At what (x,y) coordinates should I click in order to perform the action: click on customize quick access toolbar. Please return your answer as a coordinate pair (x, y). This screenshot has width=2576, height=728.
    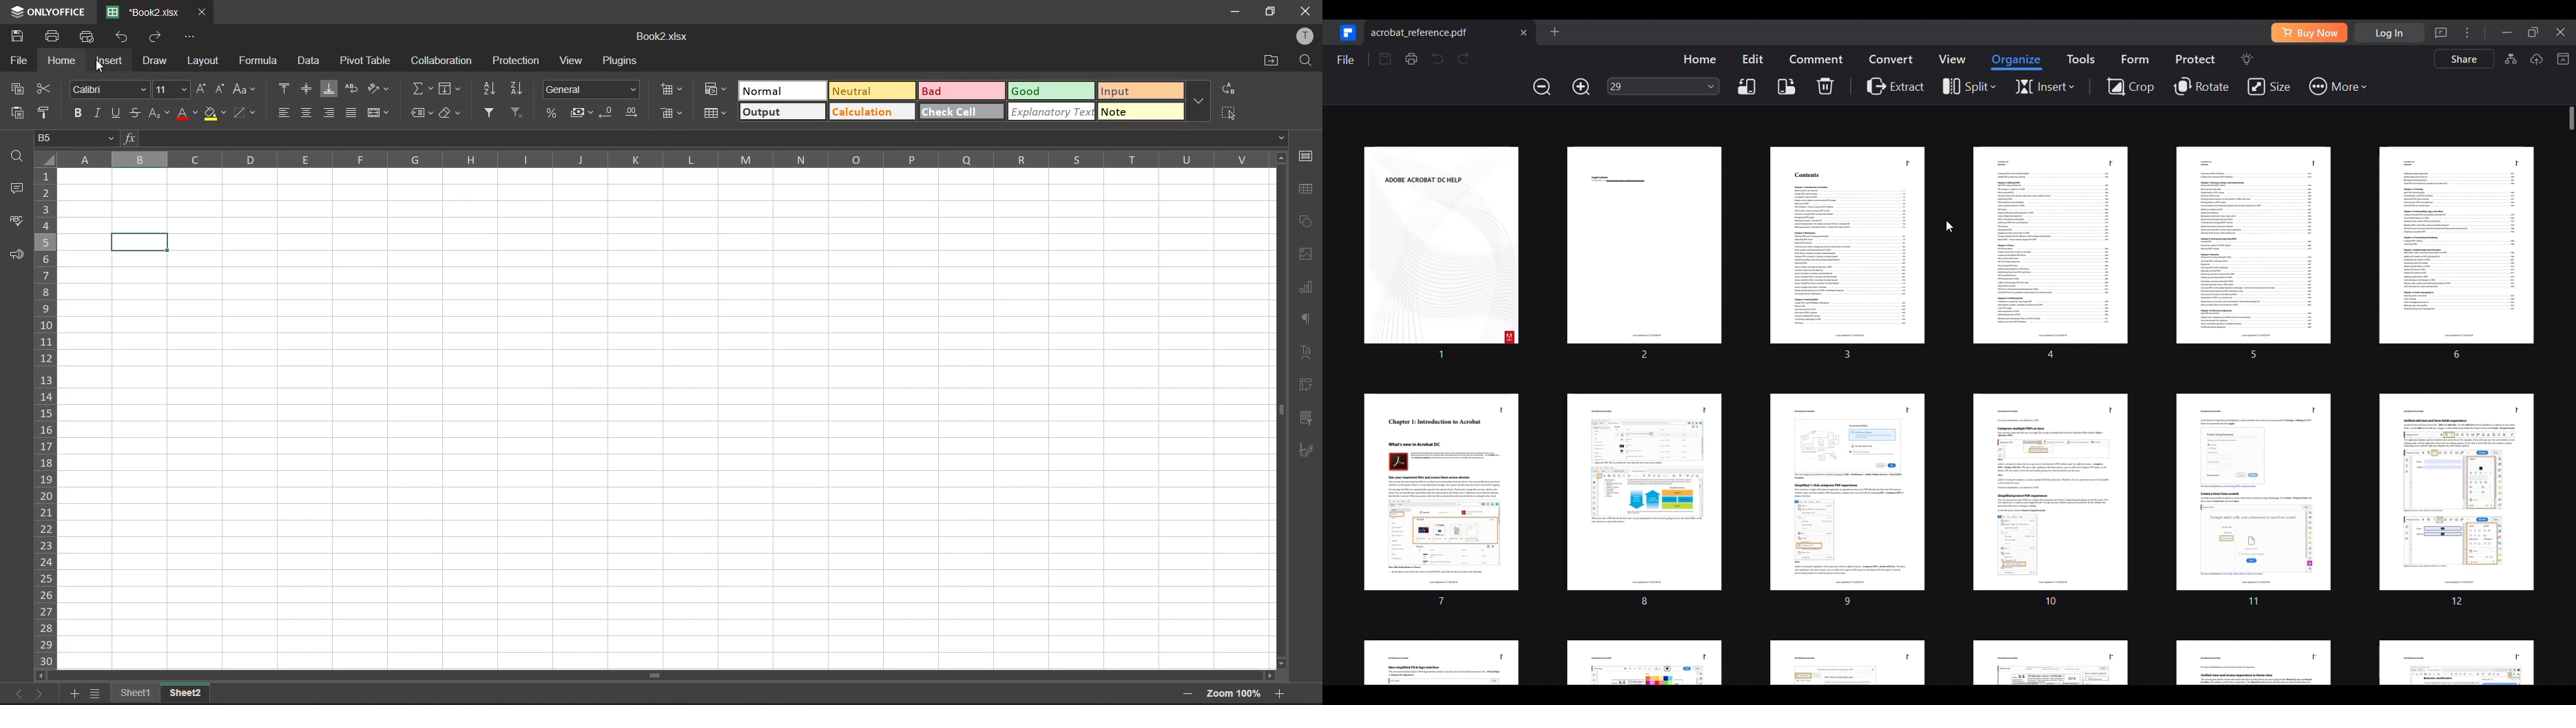
    Looking at the image, I should click on (189, 37).